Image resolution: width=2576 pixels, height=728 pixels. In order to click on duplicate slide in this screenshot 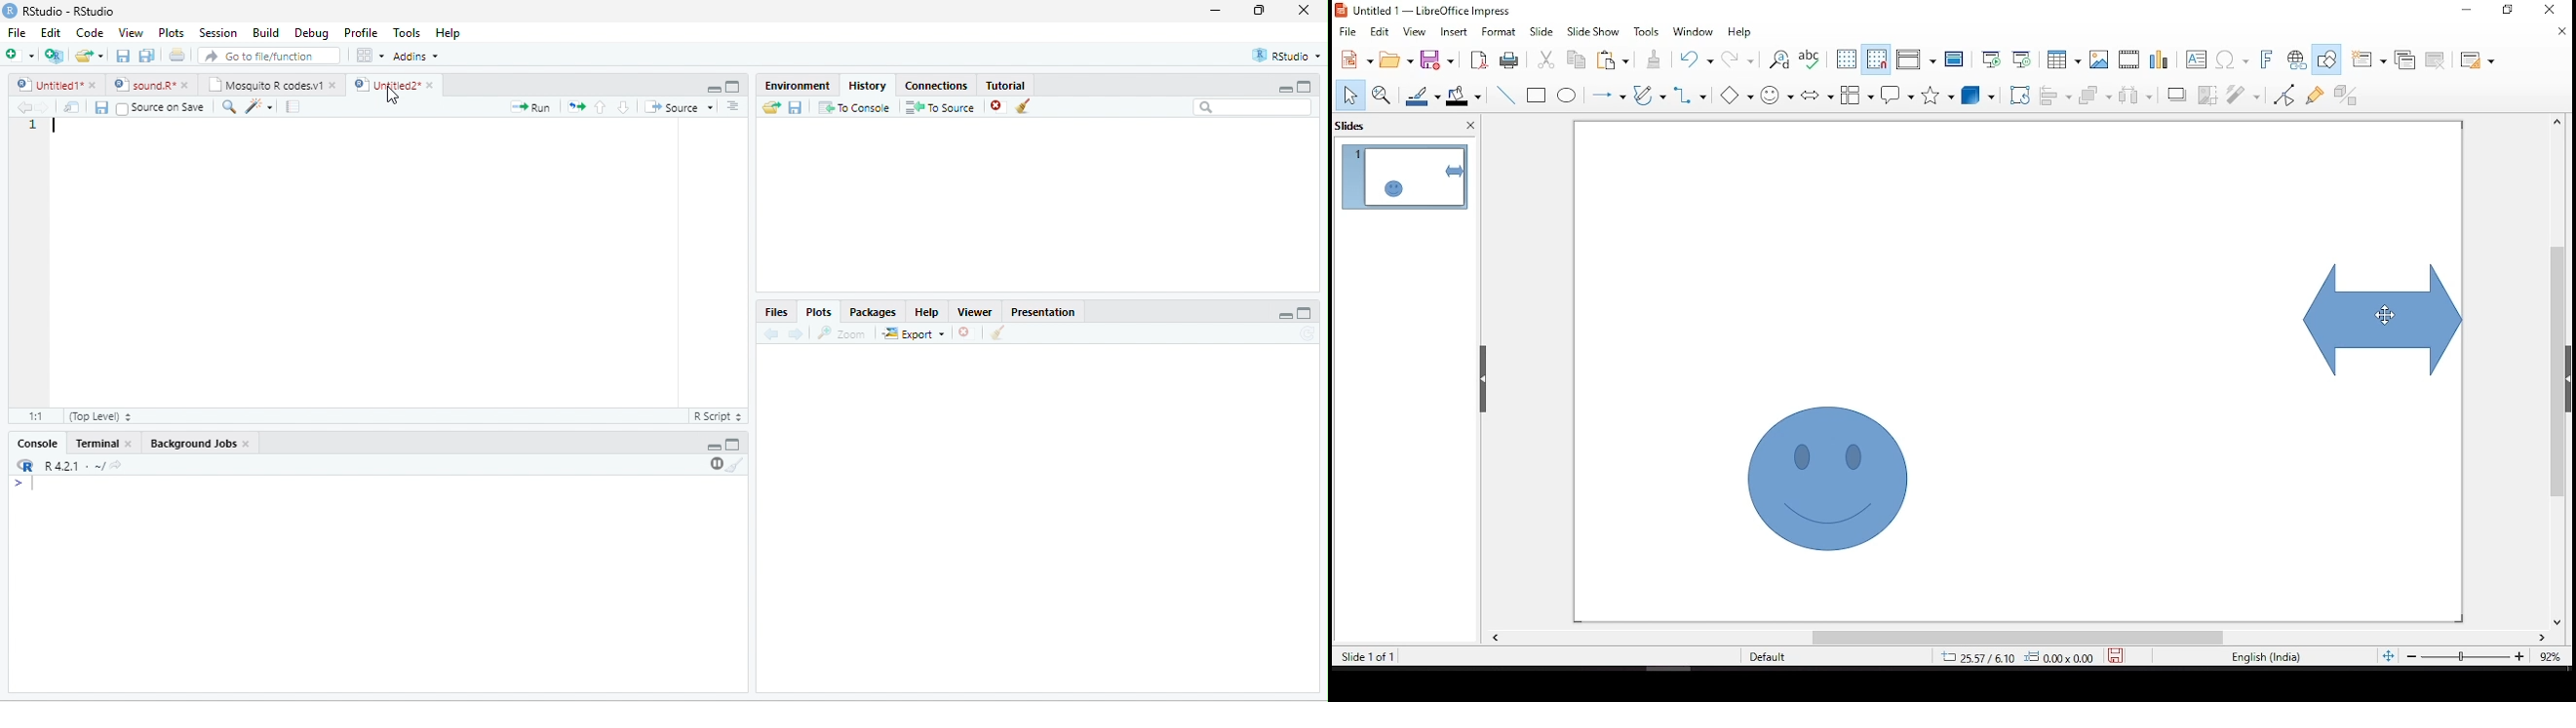, I will do `click(2406, 58)`.